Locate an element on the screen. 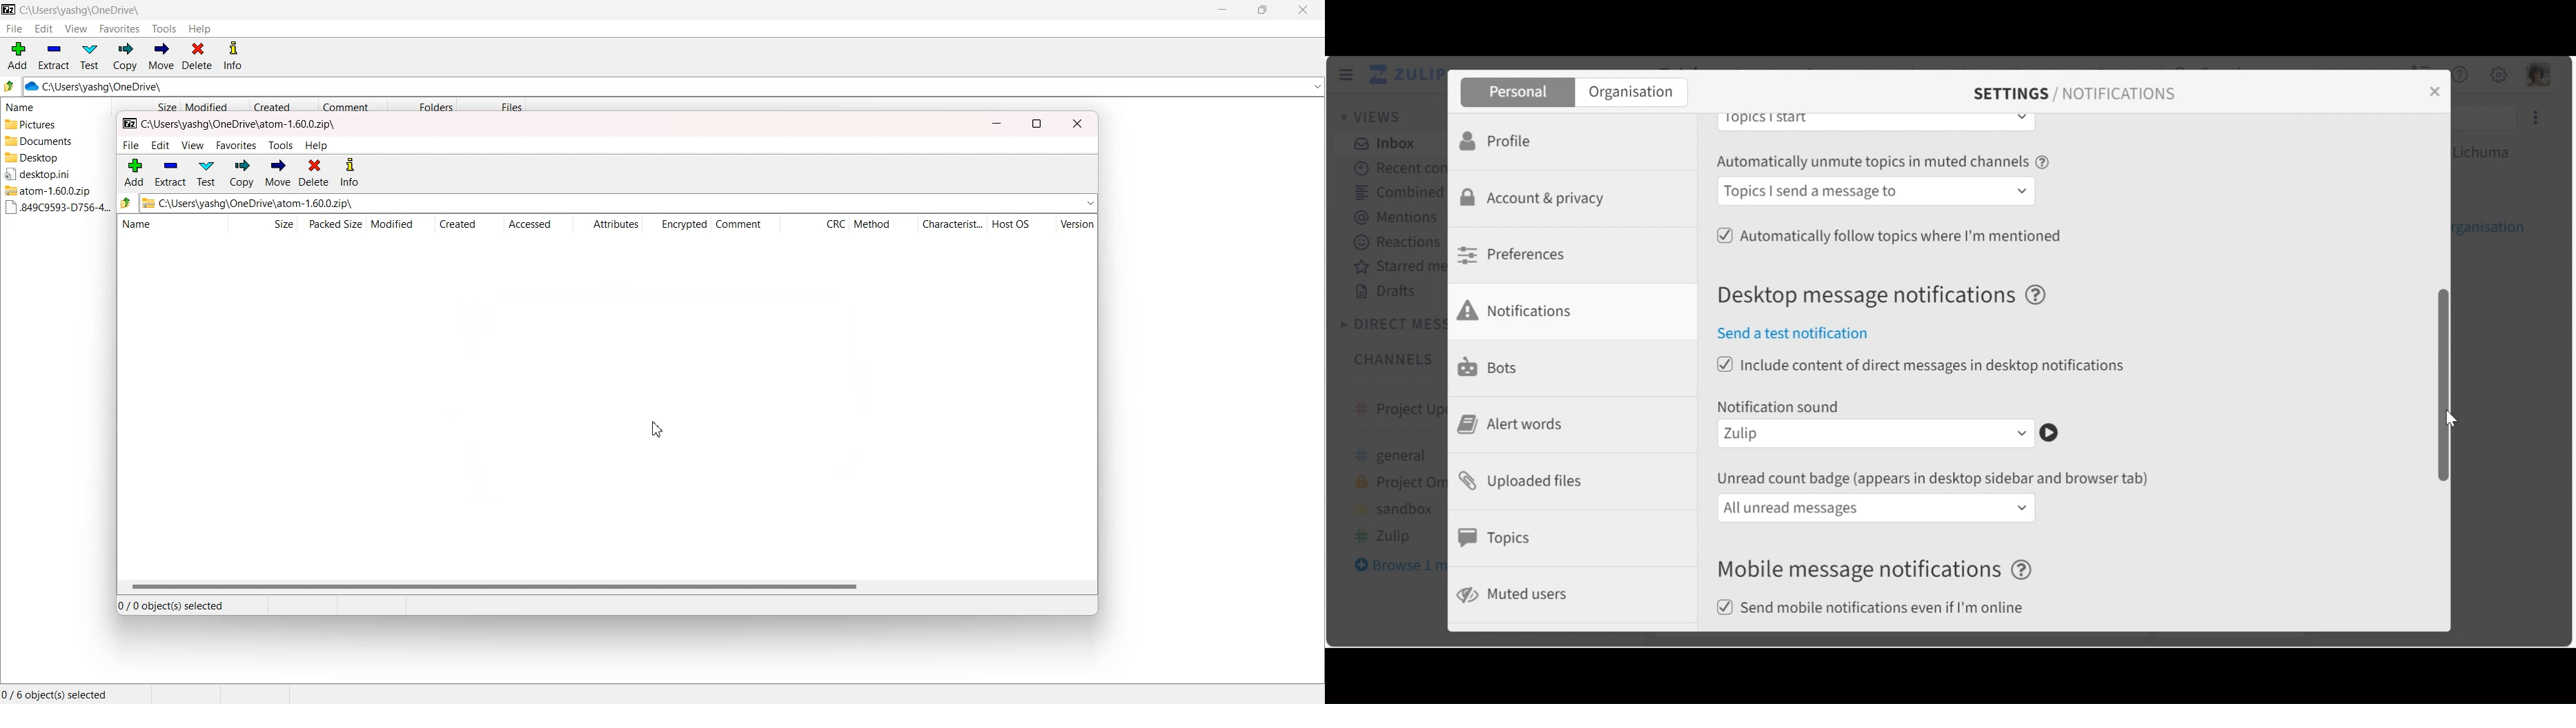 The height and width of the screenshot is (728, 2576). Play notification sound is located at coordinates (2050, 433).